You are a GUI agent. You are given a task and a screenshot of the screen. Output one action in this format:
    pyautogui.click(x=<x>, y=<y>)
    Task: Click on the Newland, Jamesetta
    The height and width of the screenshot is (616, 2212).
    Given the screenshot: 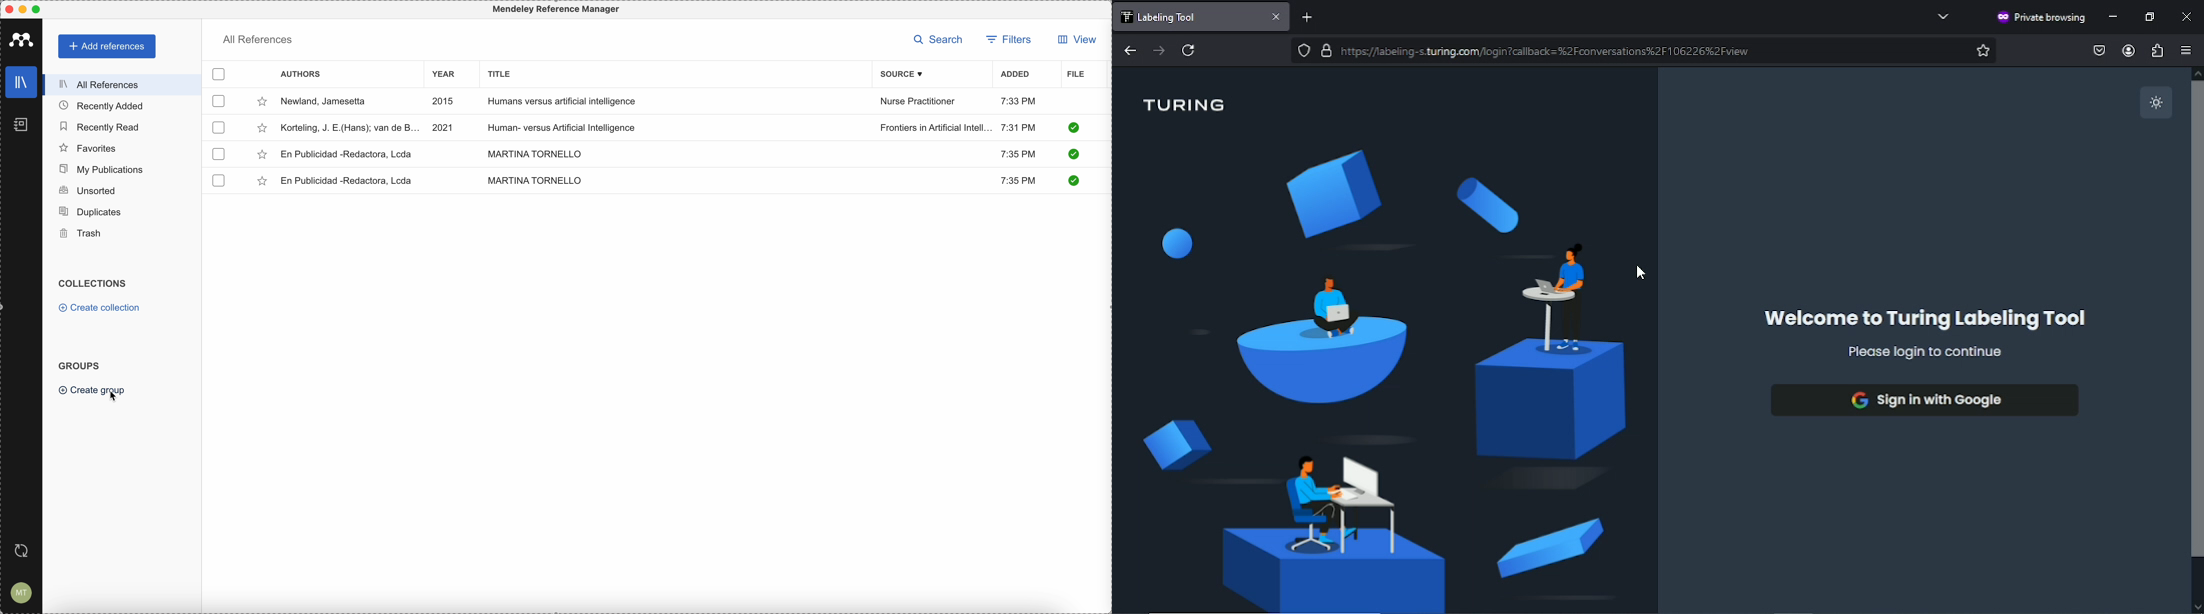 What is the action you would take?
    pyautogui.click(x=328, y=102)
    